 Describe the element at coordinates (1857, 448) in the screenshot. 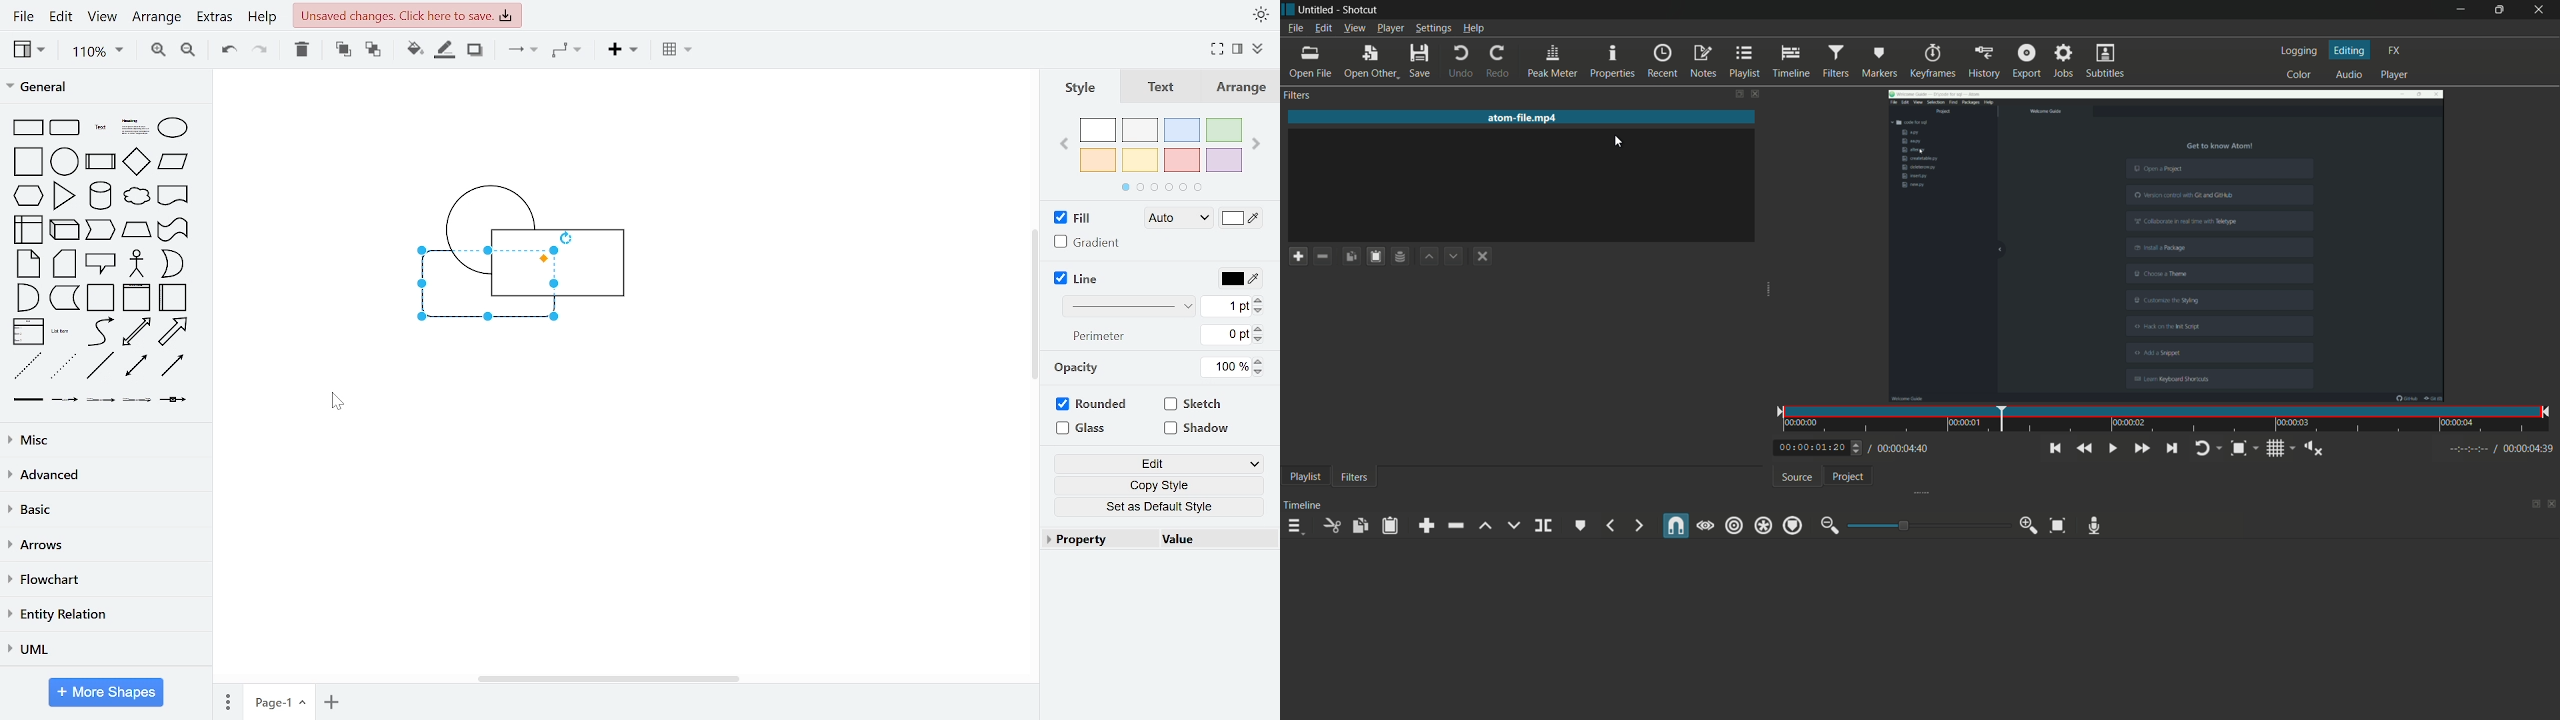

I see `` at that location.